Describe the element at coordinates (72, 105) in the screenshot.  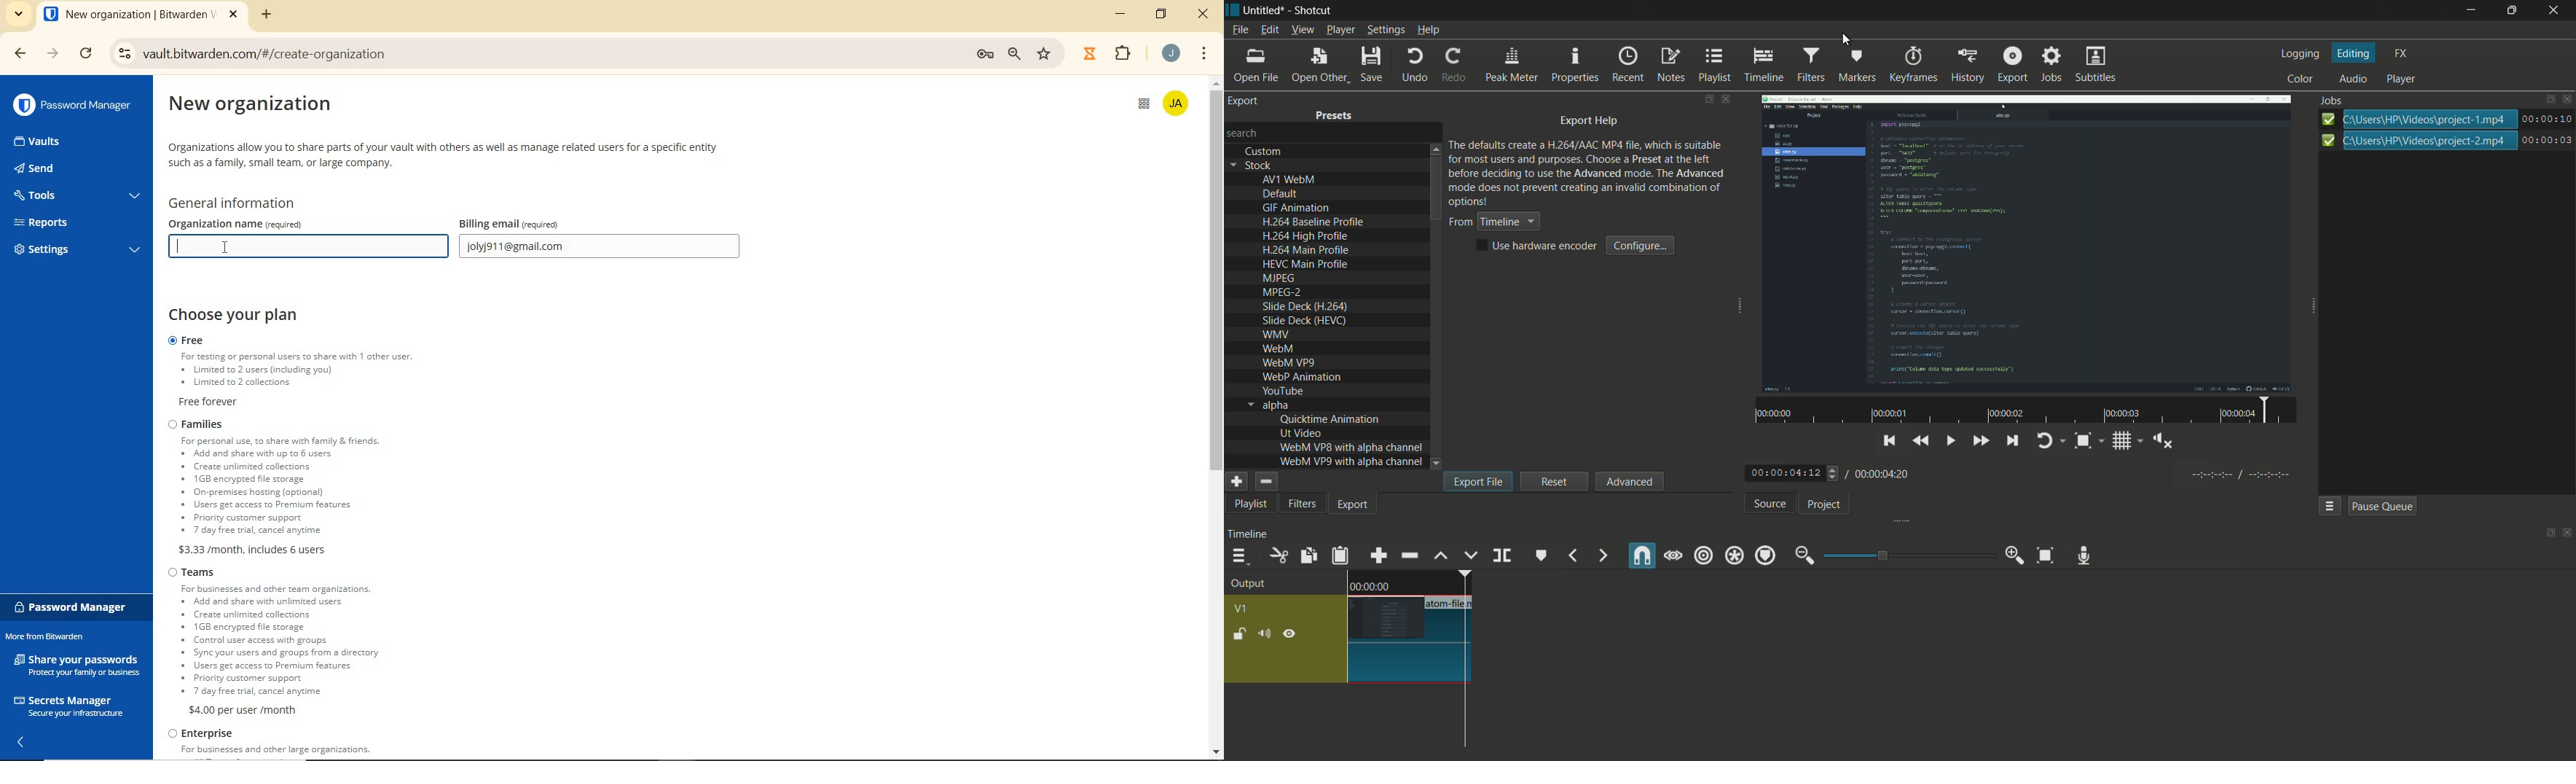
I see `password manager` at that location.